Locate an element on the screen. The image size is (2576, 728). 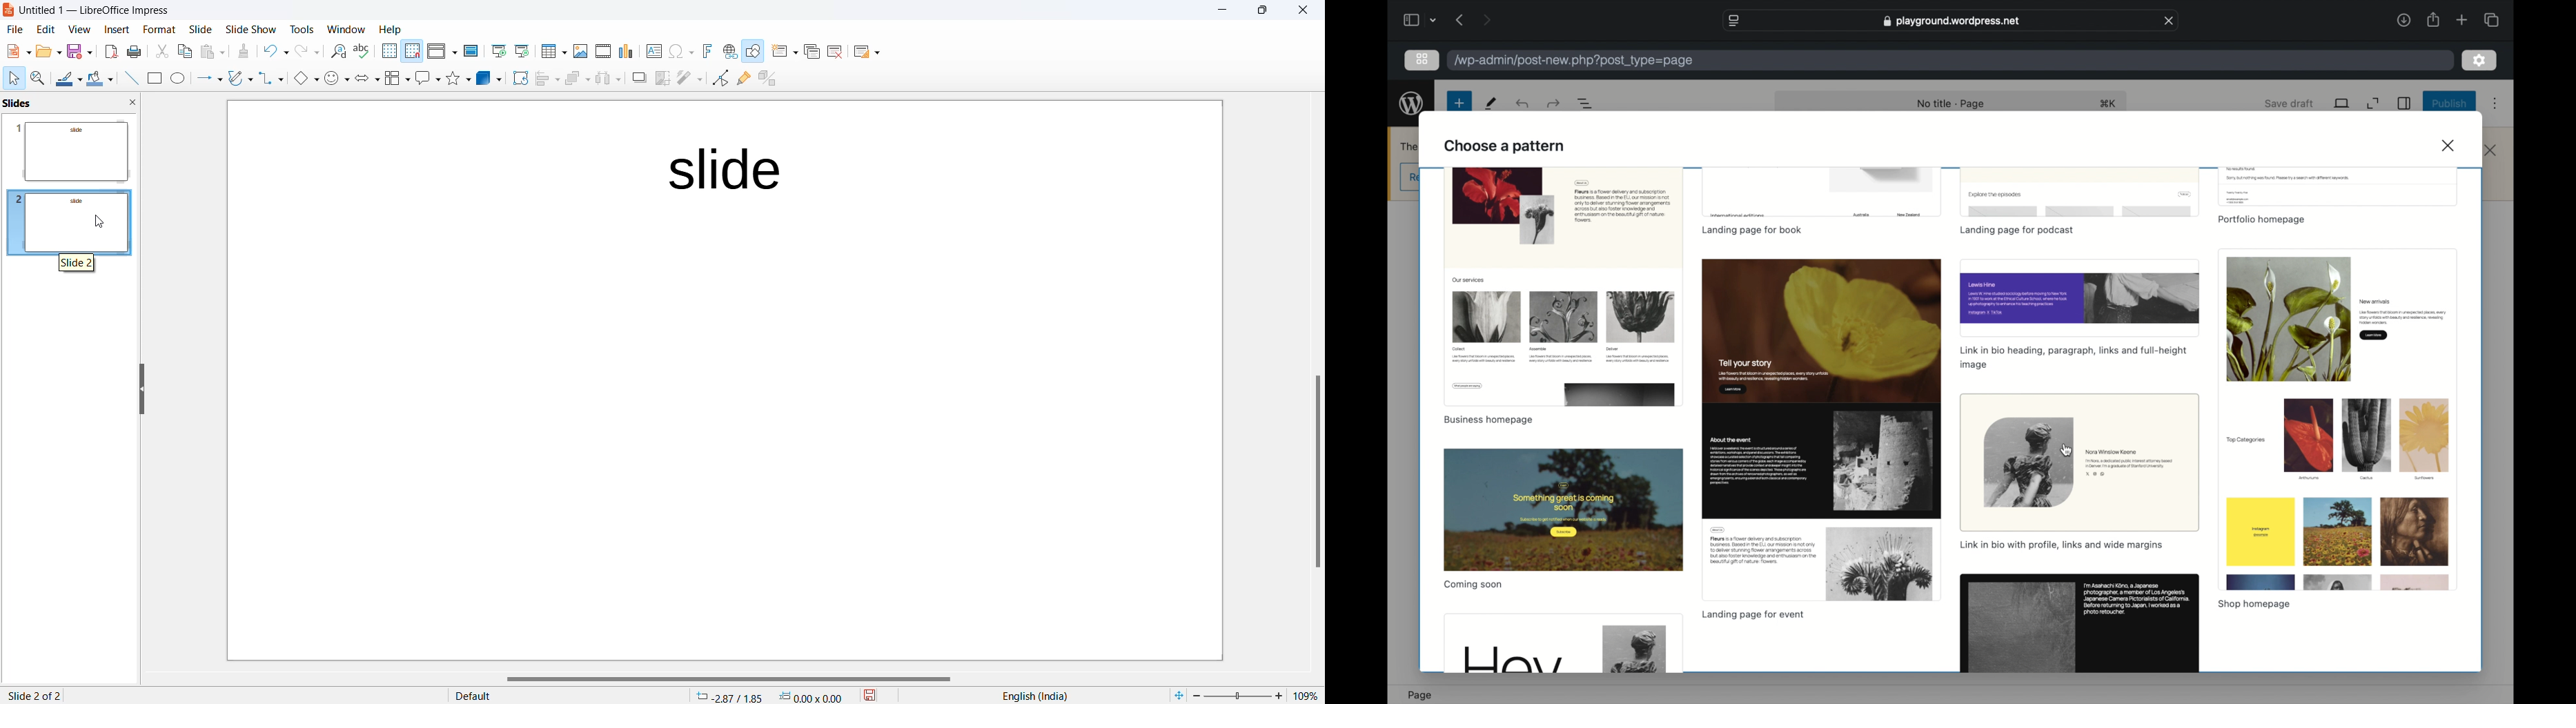
edit is located at coordinates (44, 30).